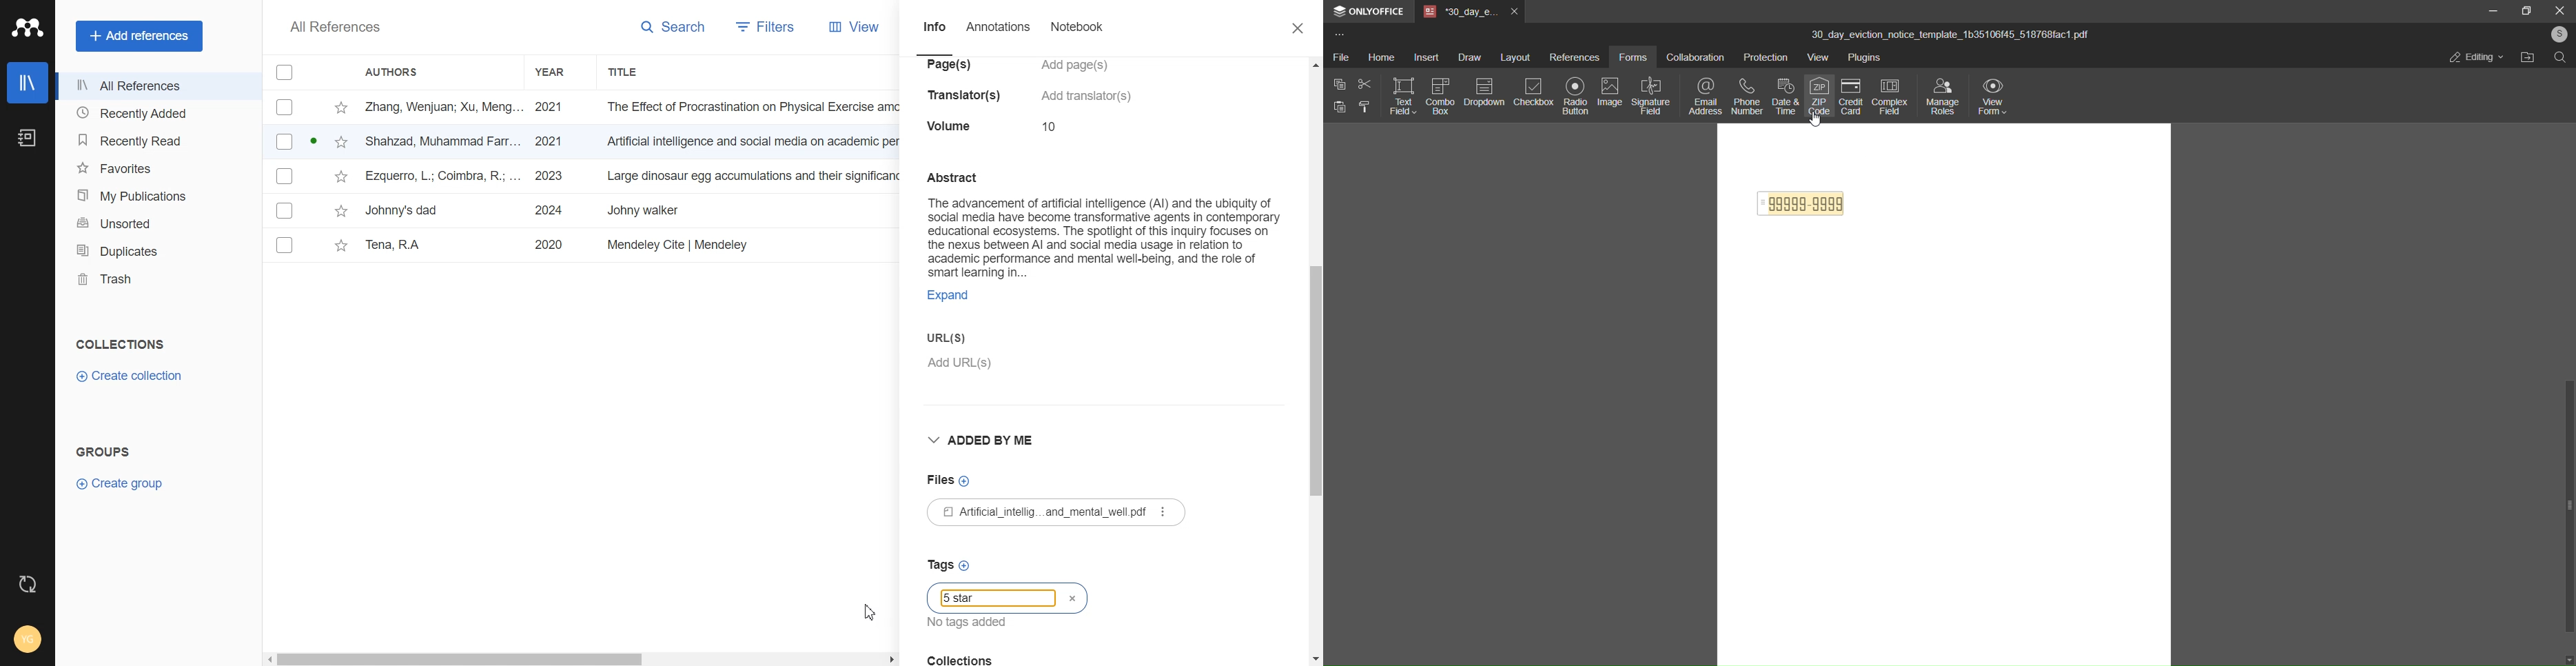  I want to click on Logo, so click(28, 28).